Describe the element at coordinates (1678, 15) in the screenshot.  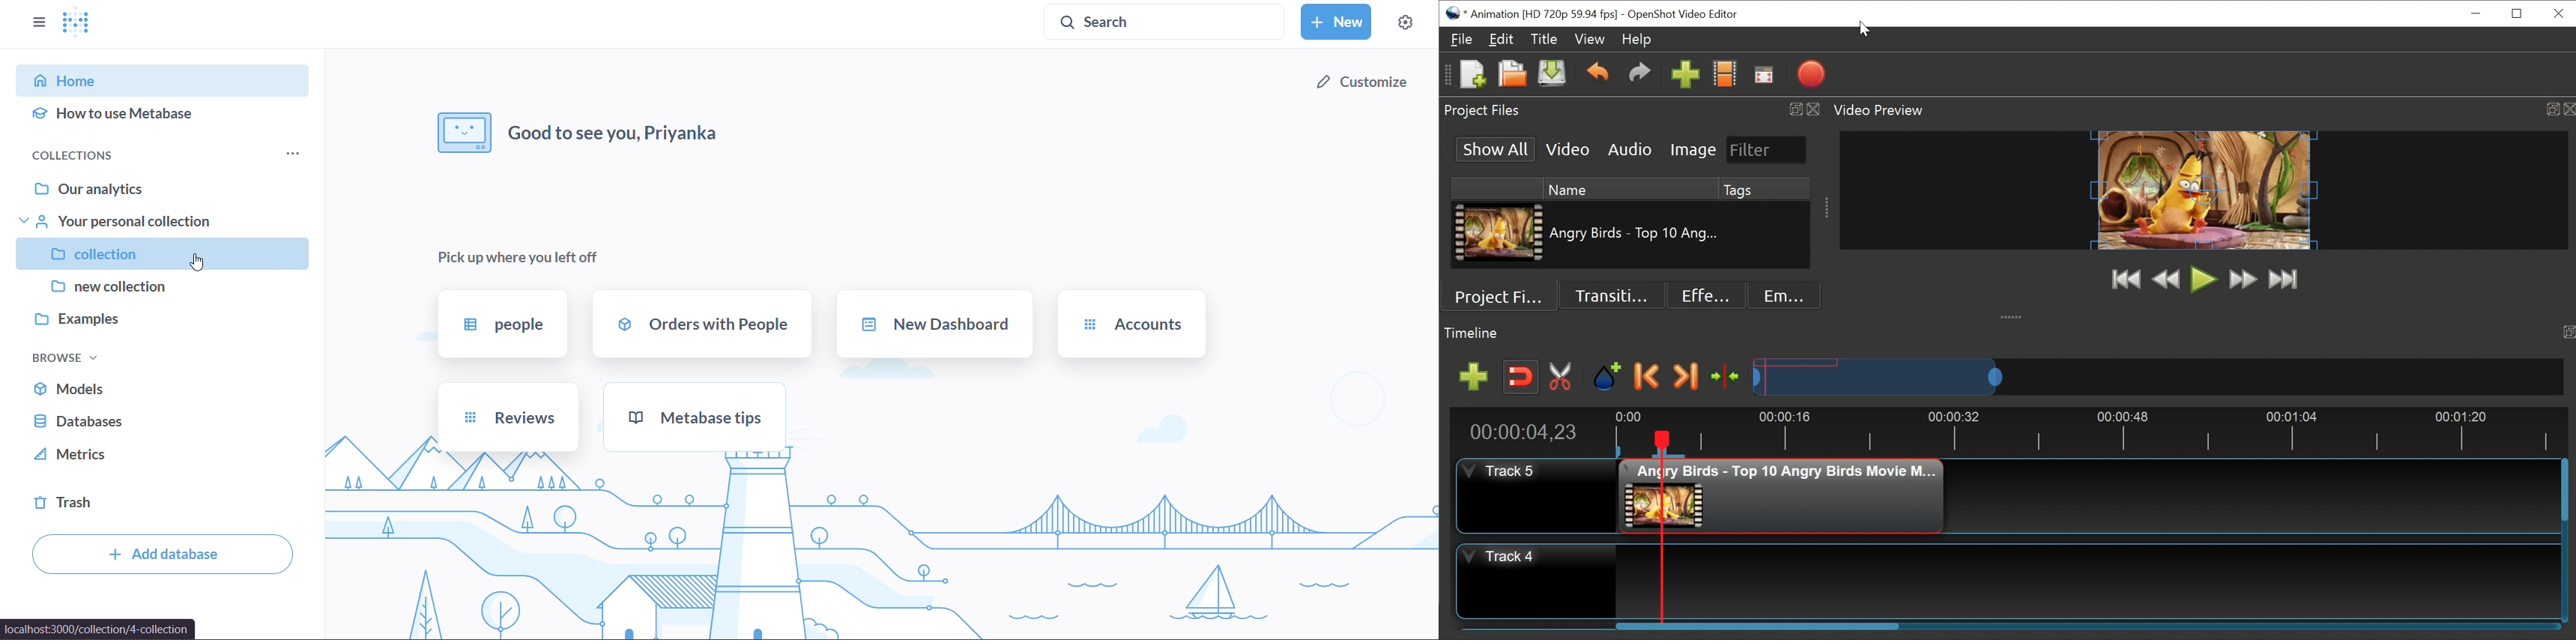
I see `OpenShot Video Editor` at that location.